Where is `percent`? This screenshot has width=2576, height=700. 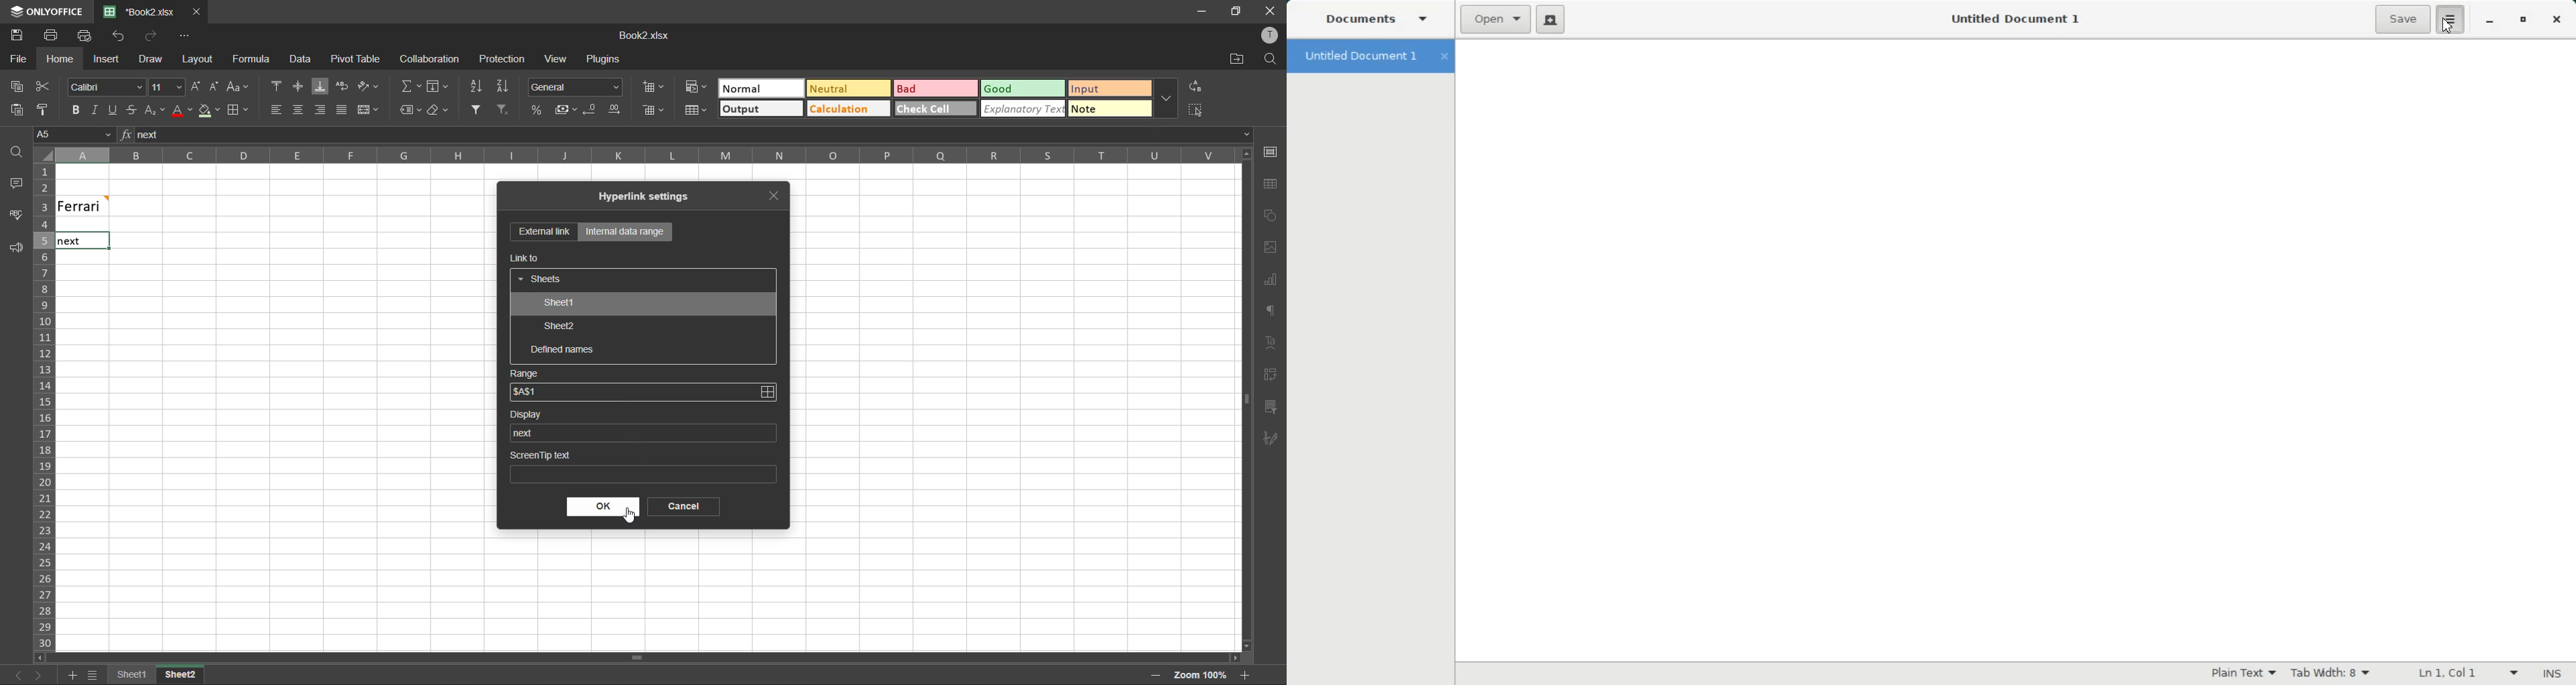 percent is located at coordinates (536, 111).